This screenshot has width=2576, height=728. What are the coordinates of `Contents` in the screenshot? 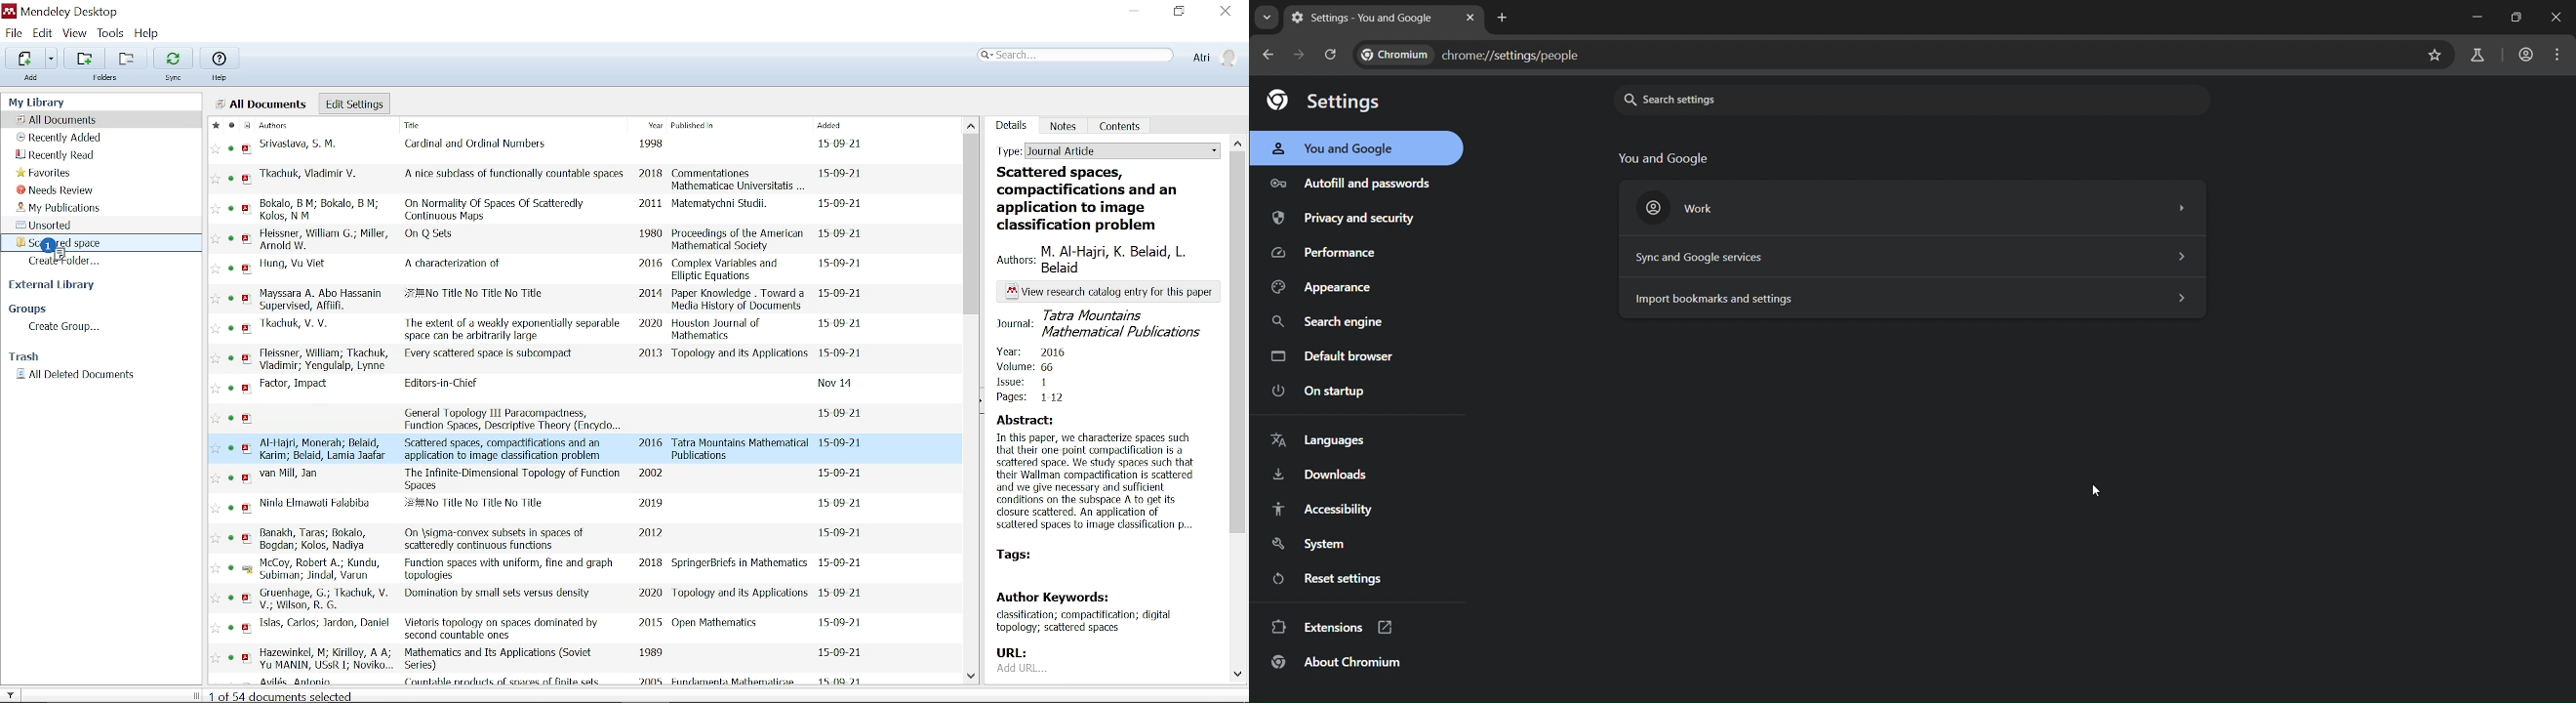 It's located at (1121, 125).